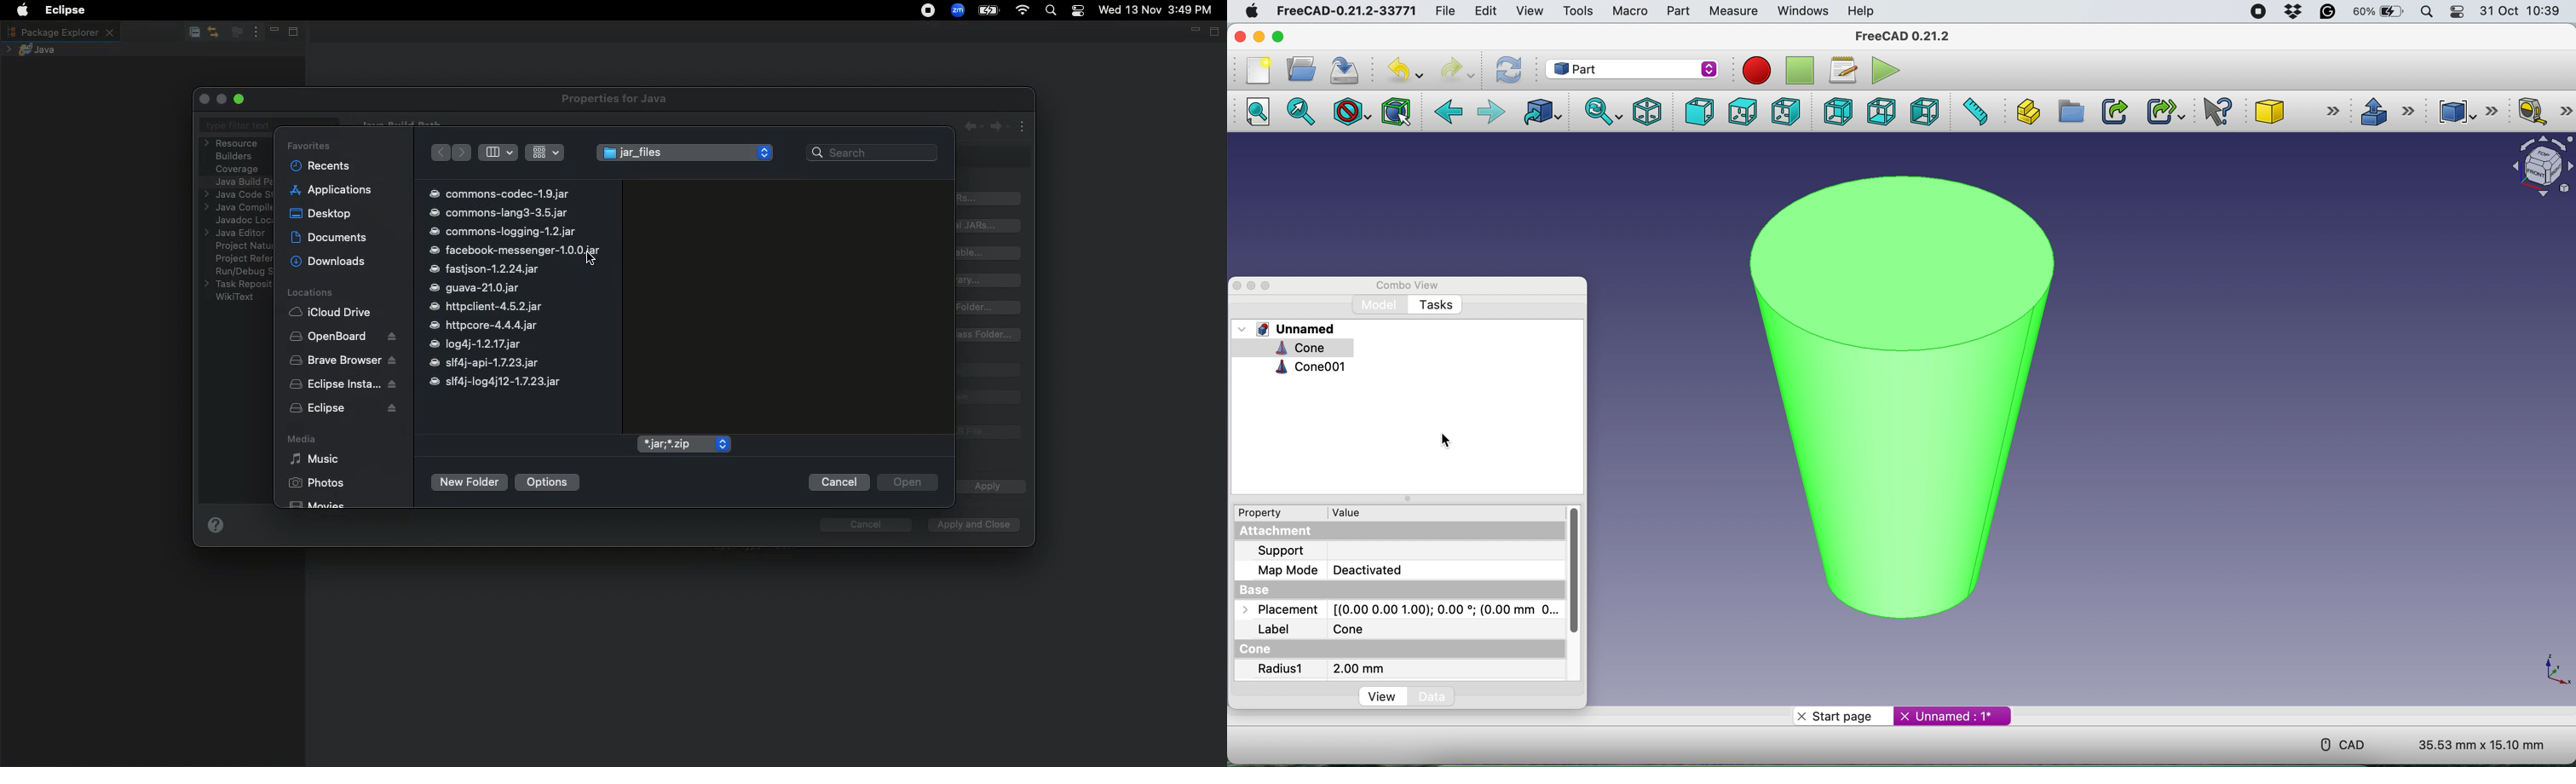 Image resolution: width=2576 pixels, height=784 pixels. What do you see at coordinates (319, 502) in the screenshot?
I see `Movies` at bounding box center [319, 502].